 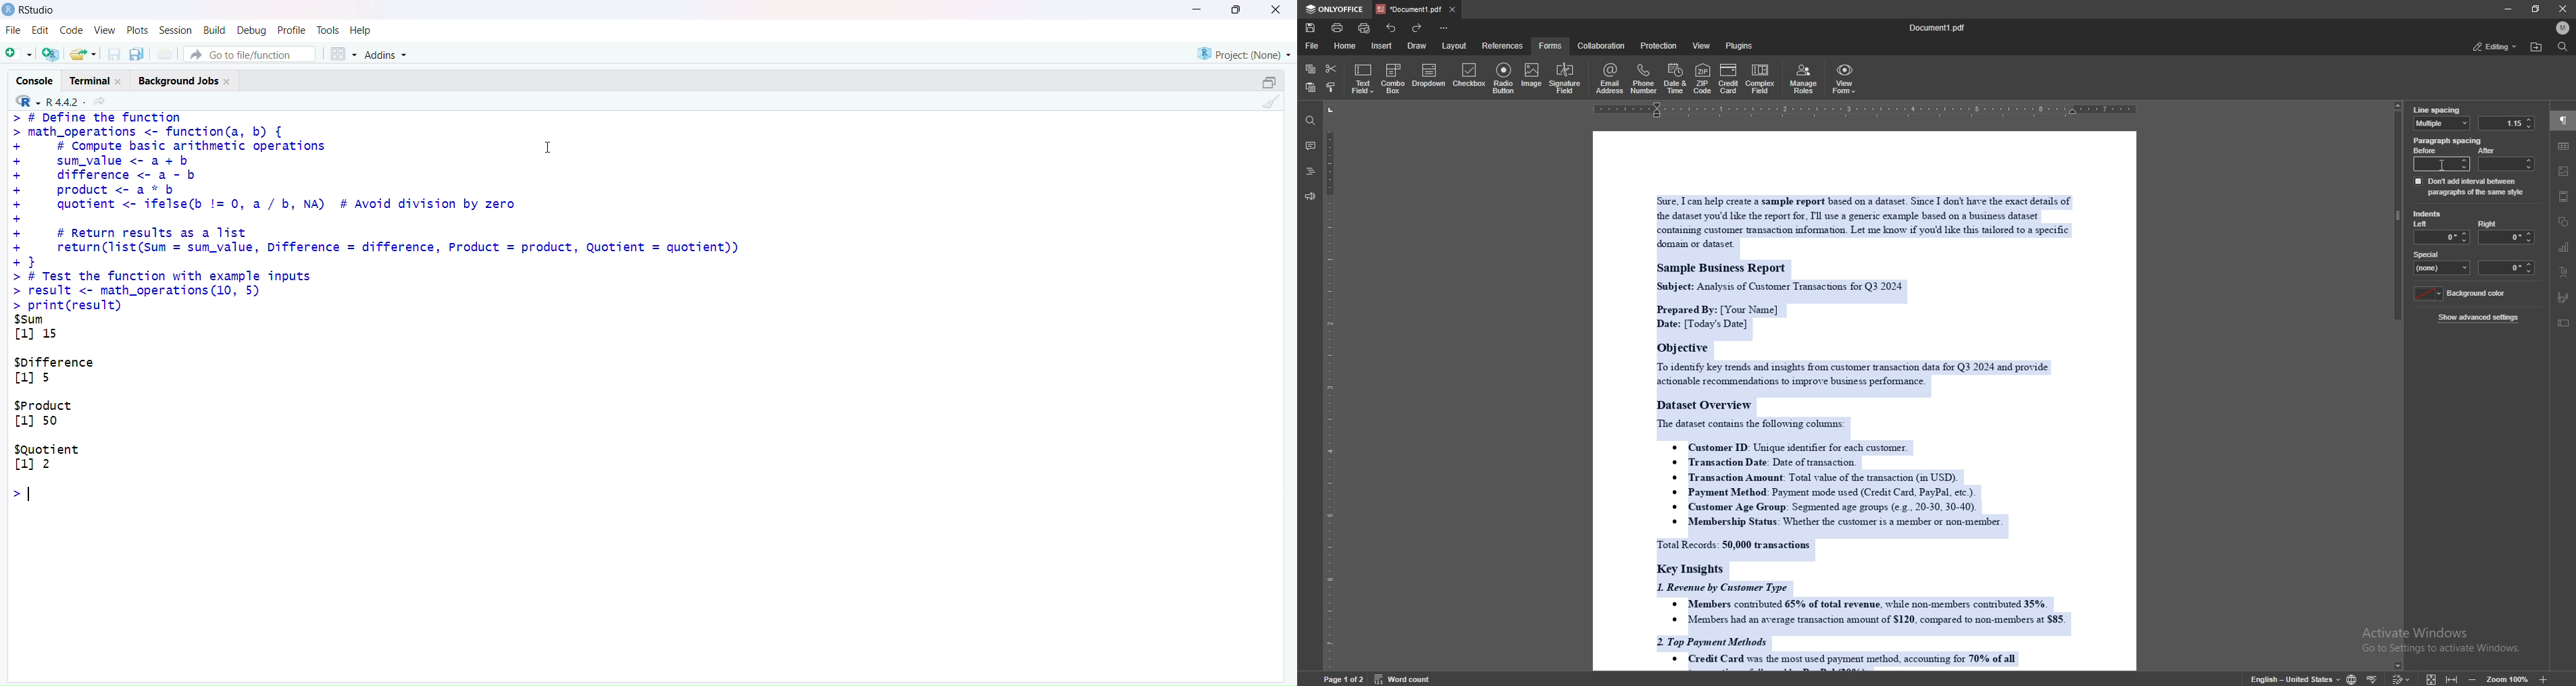 What do you see at coordinates (11, 31) in the screenshot?
I see `File` at bounding box center [11, 31].